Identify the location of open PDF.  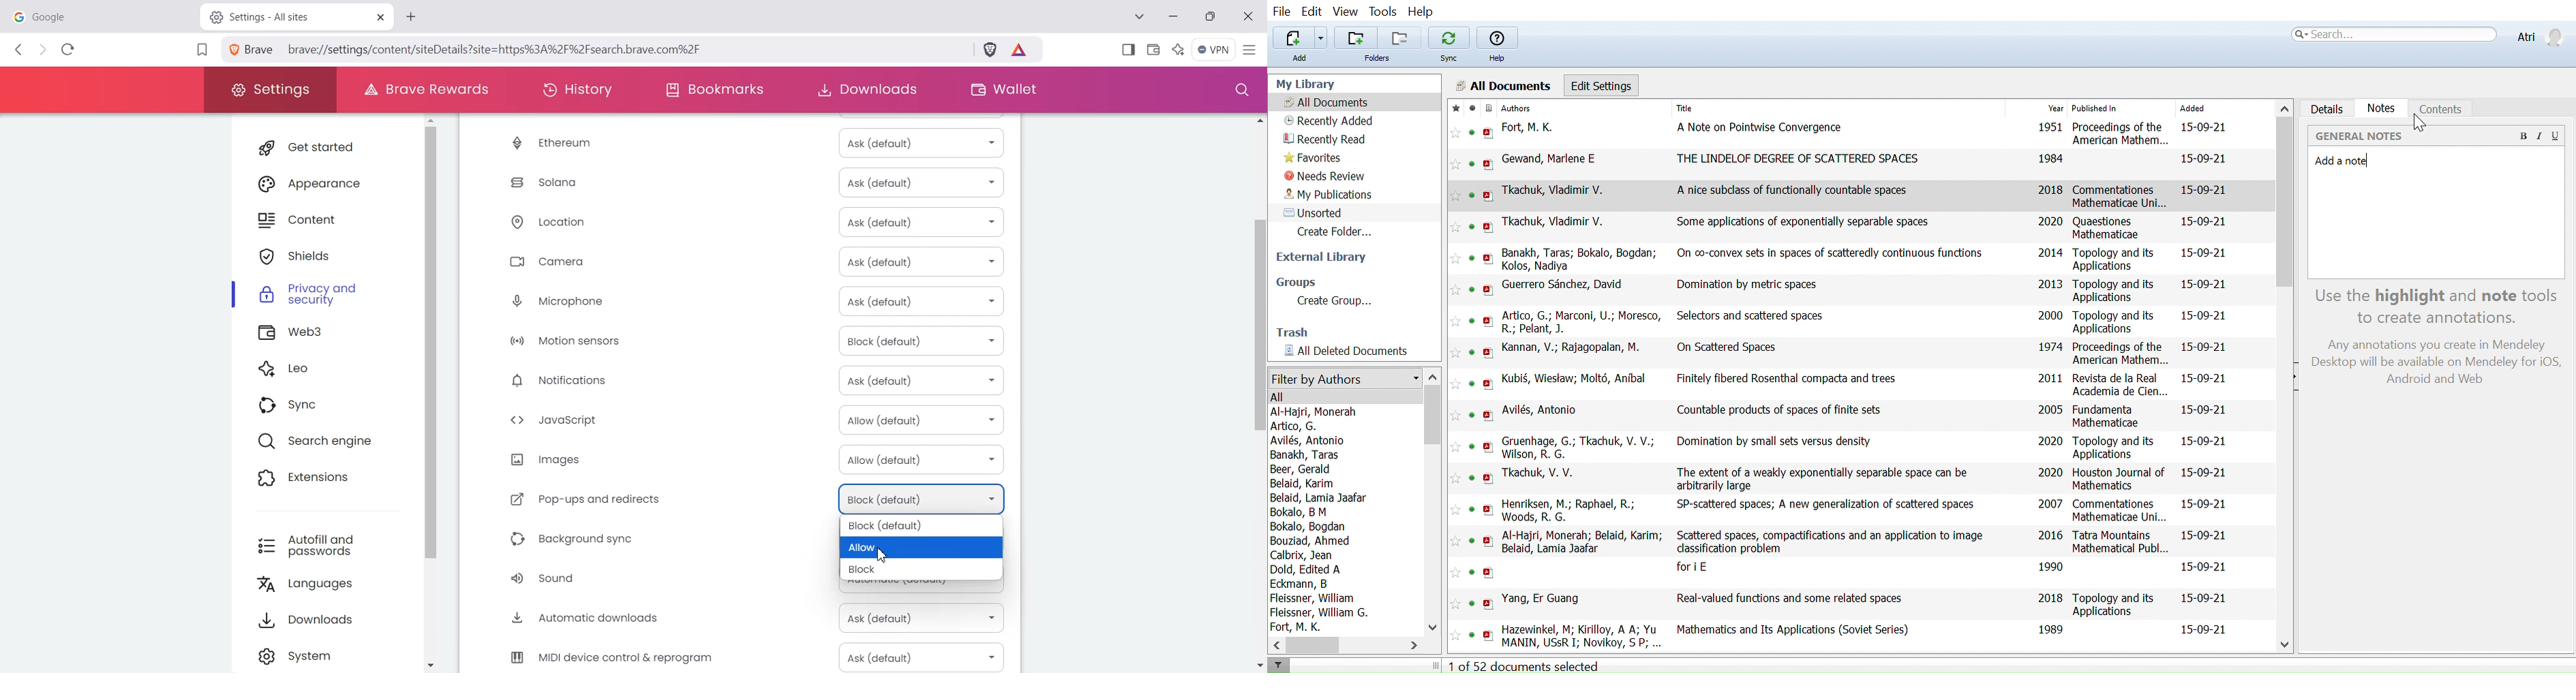
(1489, 384).